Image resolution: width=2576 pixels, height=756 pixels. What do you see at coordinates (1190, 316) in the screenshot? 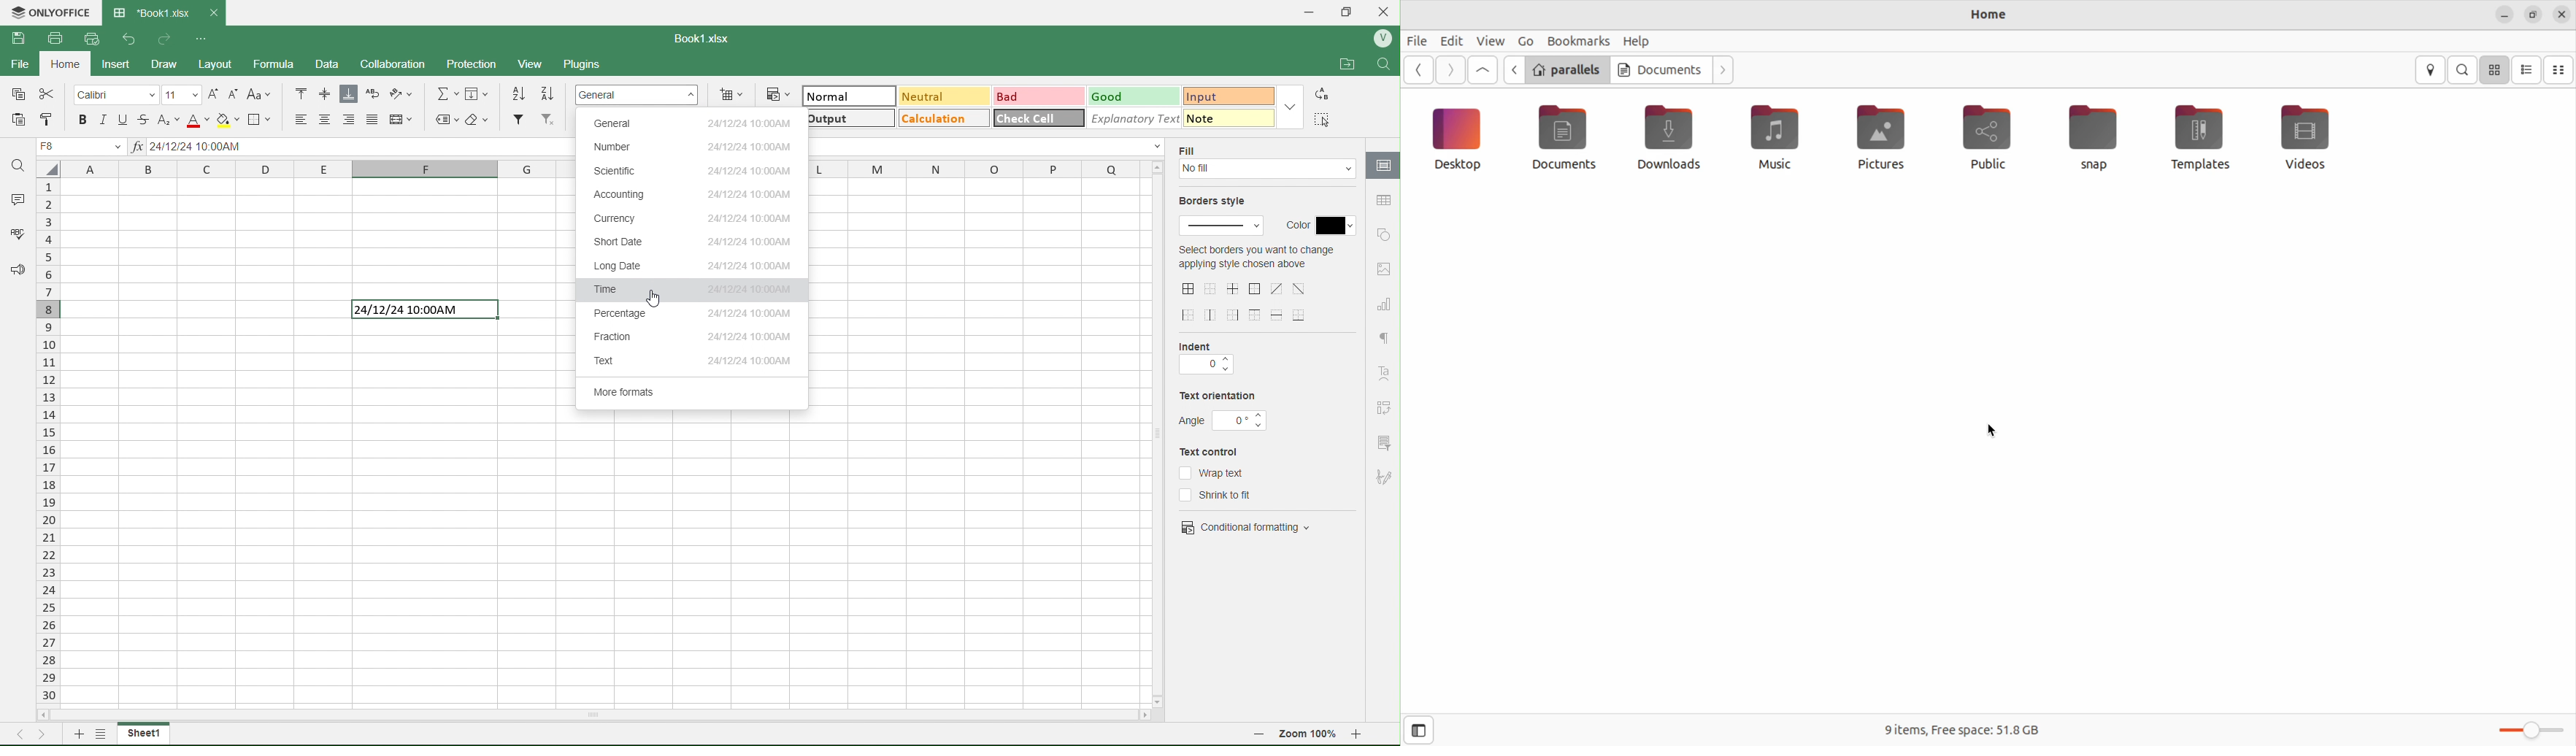
I see `left border` at bounding box center [1190, 316].